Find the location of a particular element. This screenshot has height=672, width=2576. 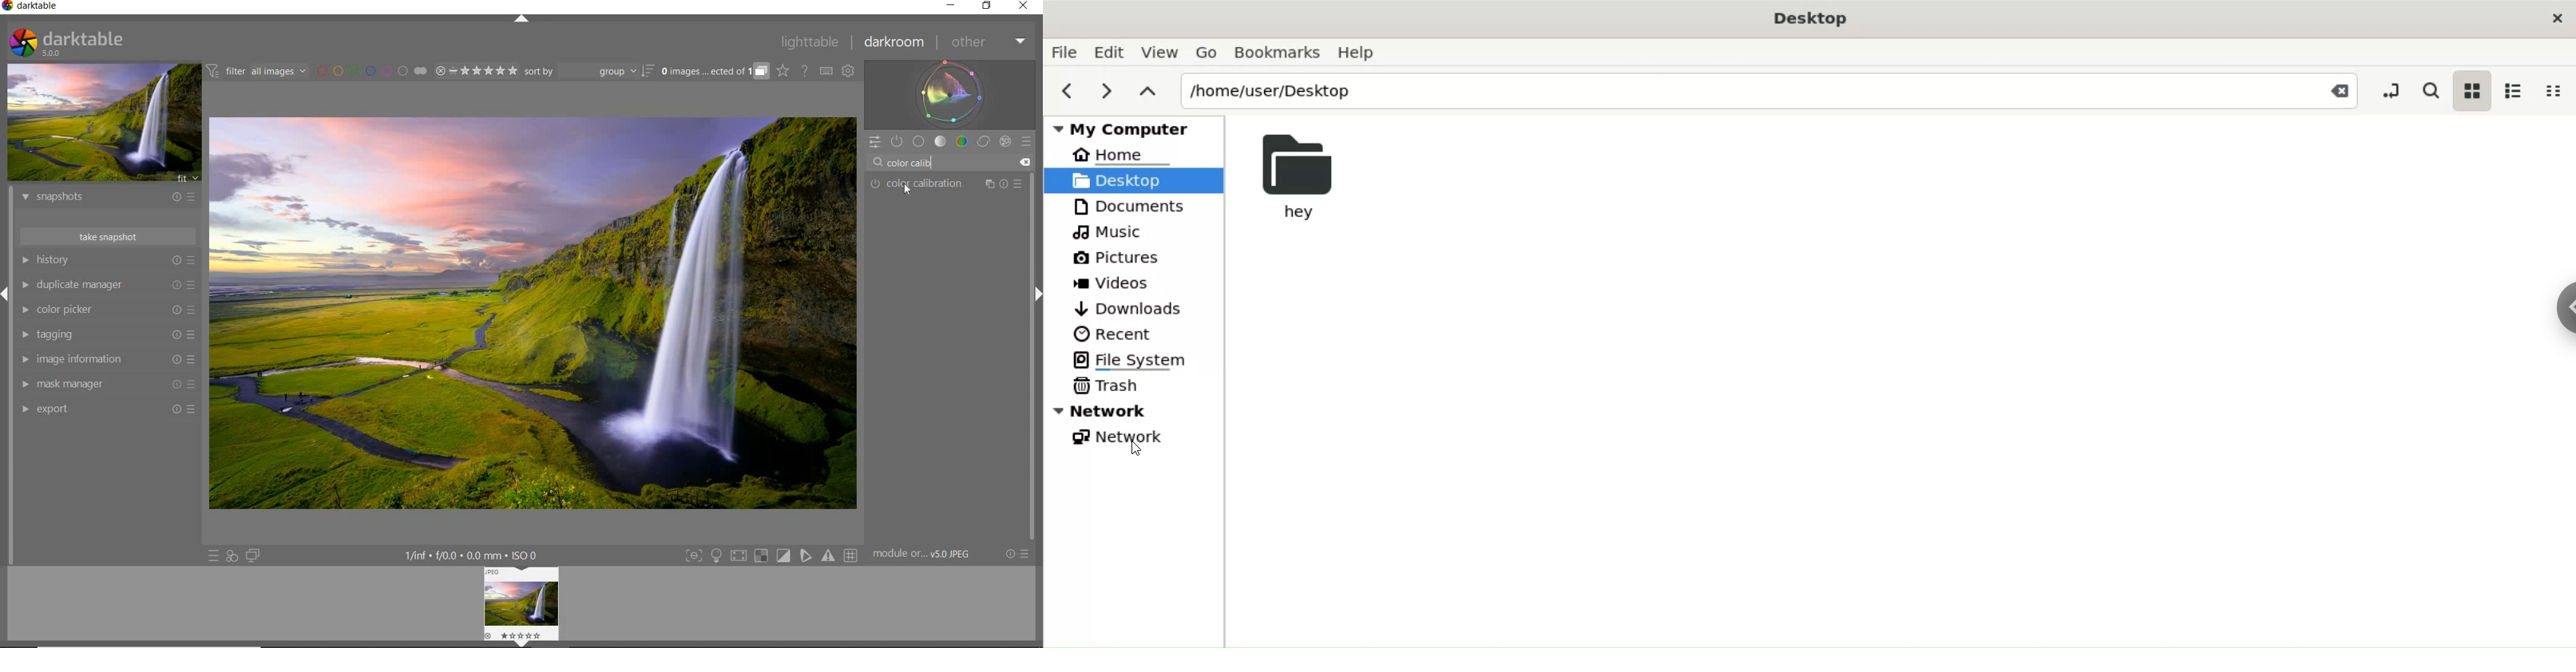

cursor is located at coordinates (1142, 451).